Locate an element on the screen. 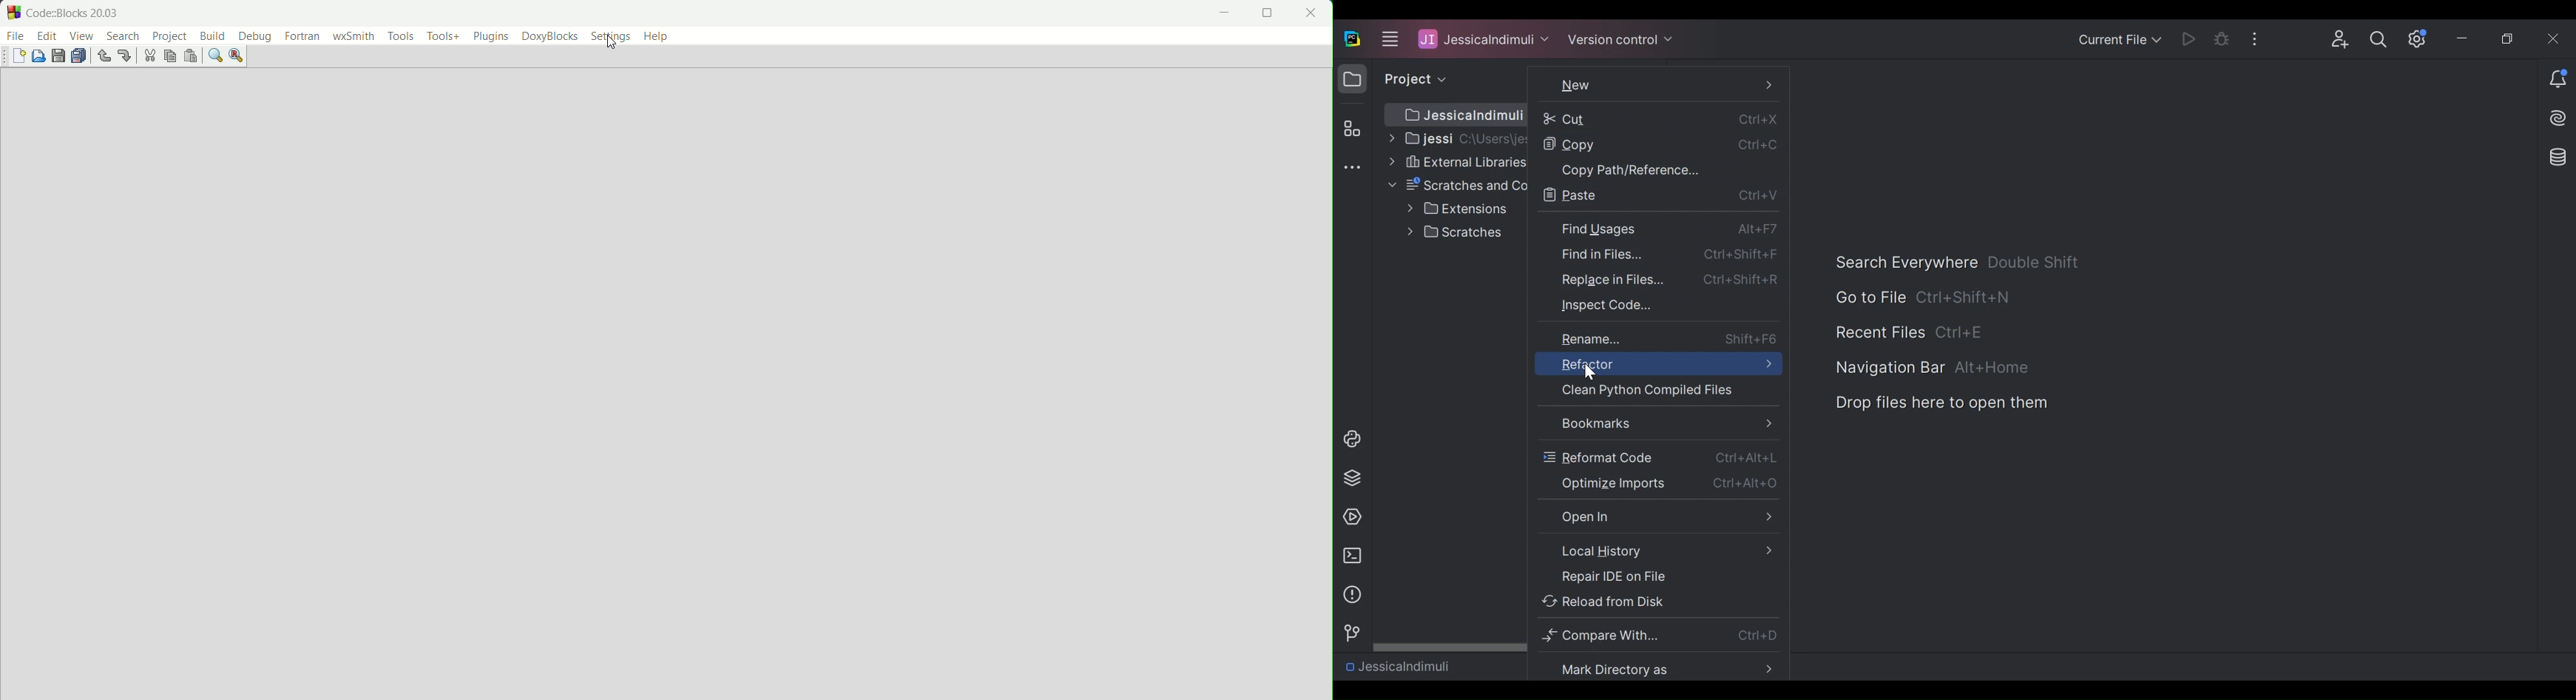  Close is located at coordinates (2555, 38).